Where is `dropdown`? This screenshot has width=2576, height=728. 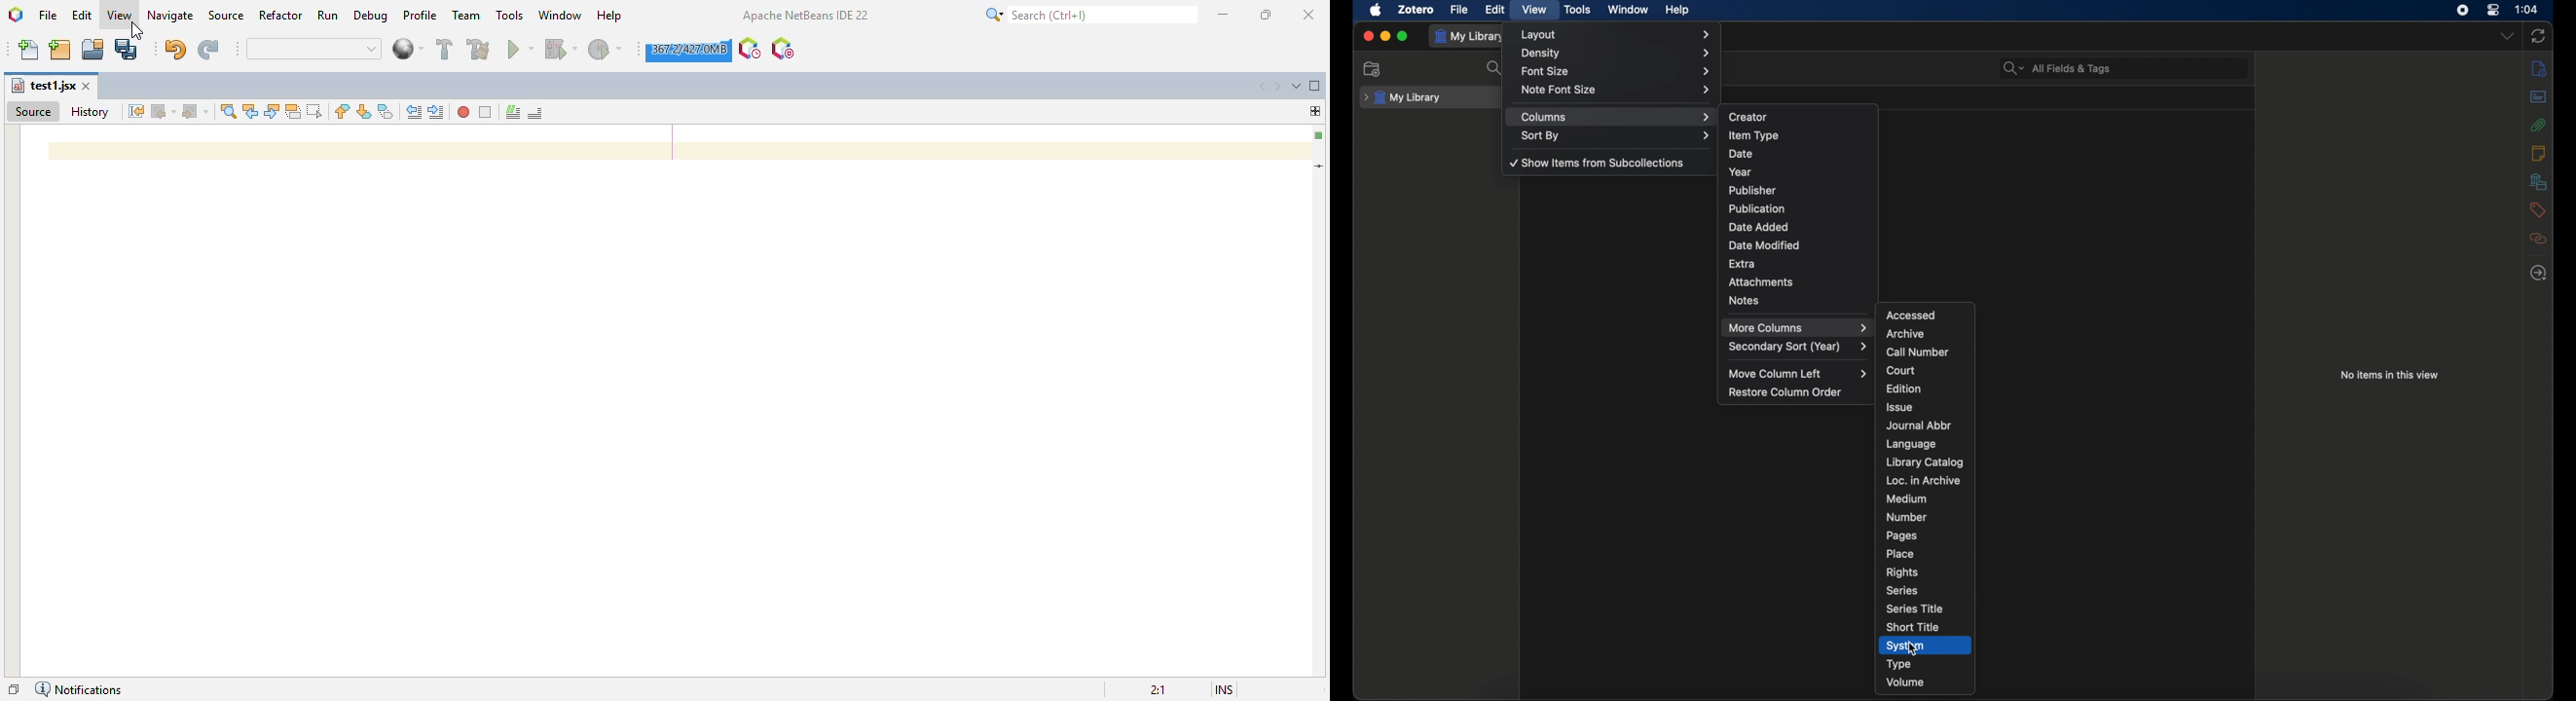 dropdown is located at coordinates (2507, 36).